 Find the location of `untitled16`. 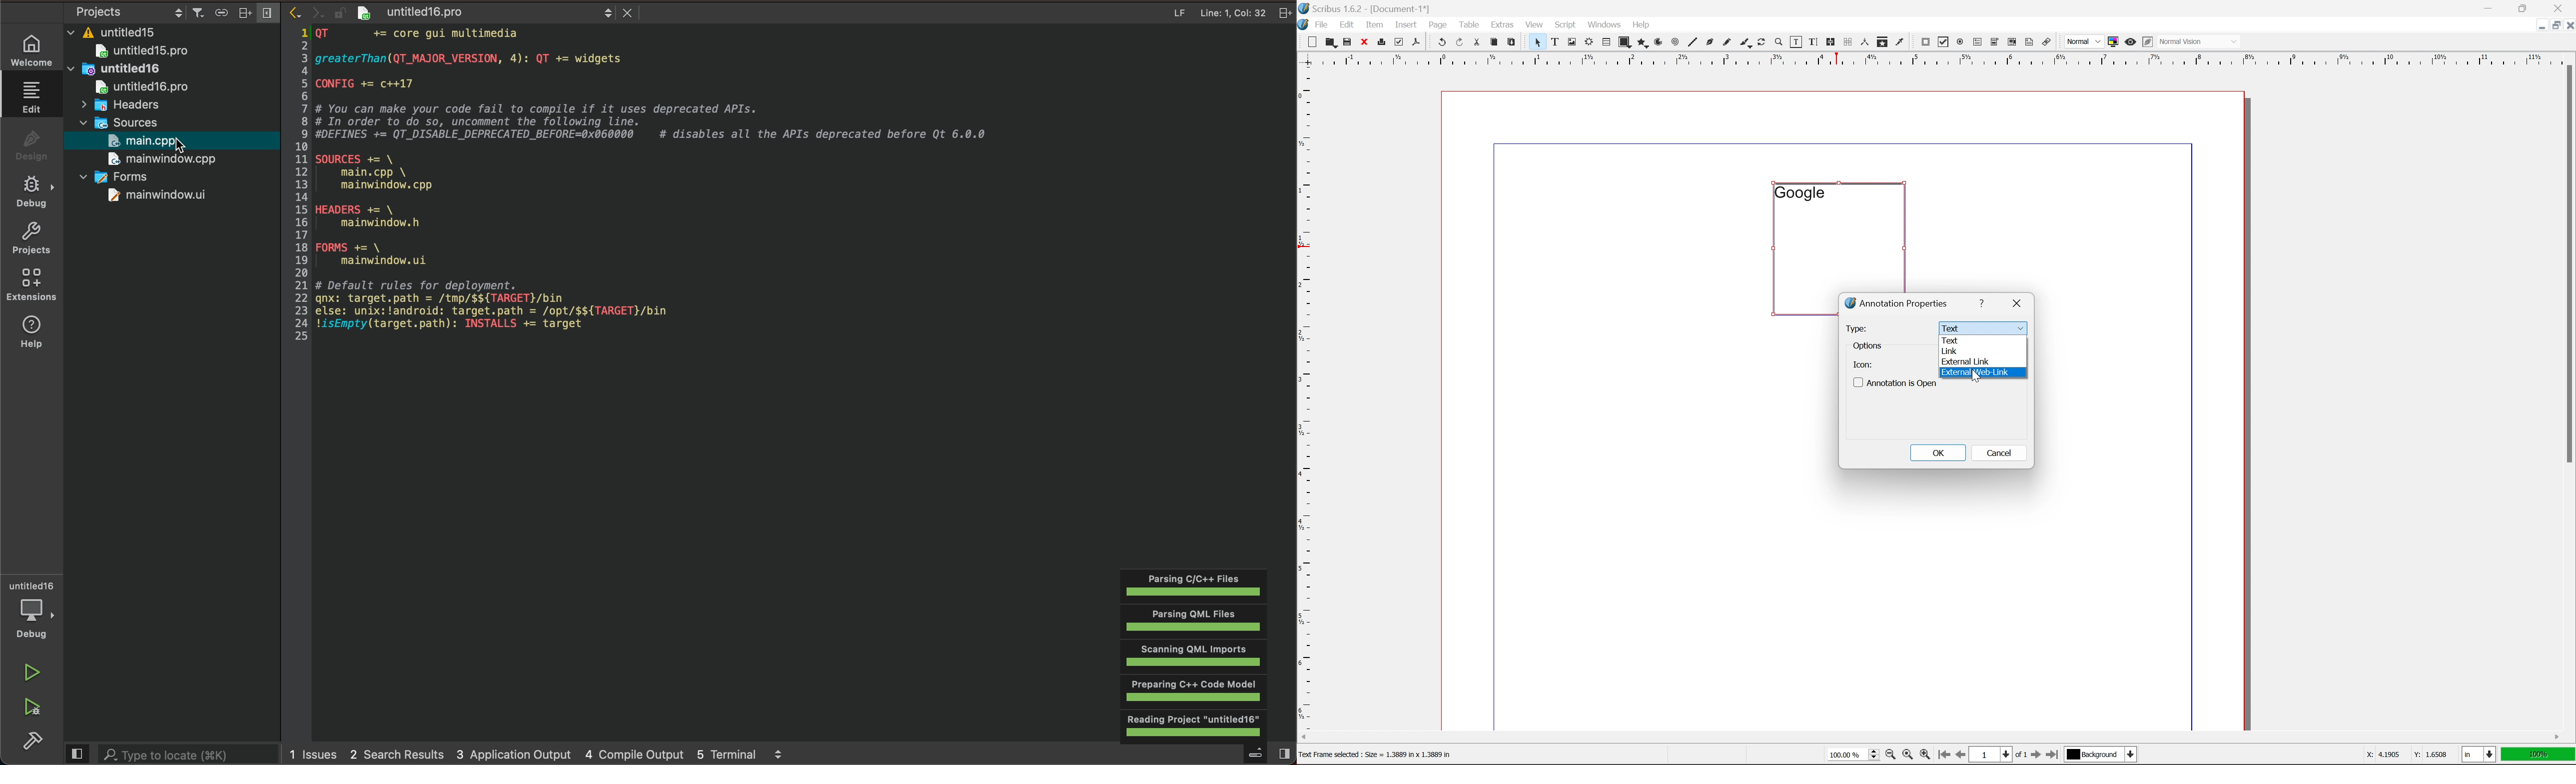

untitled16 is located at coordinates (118, 70).